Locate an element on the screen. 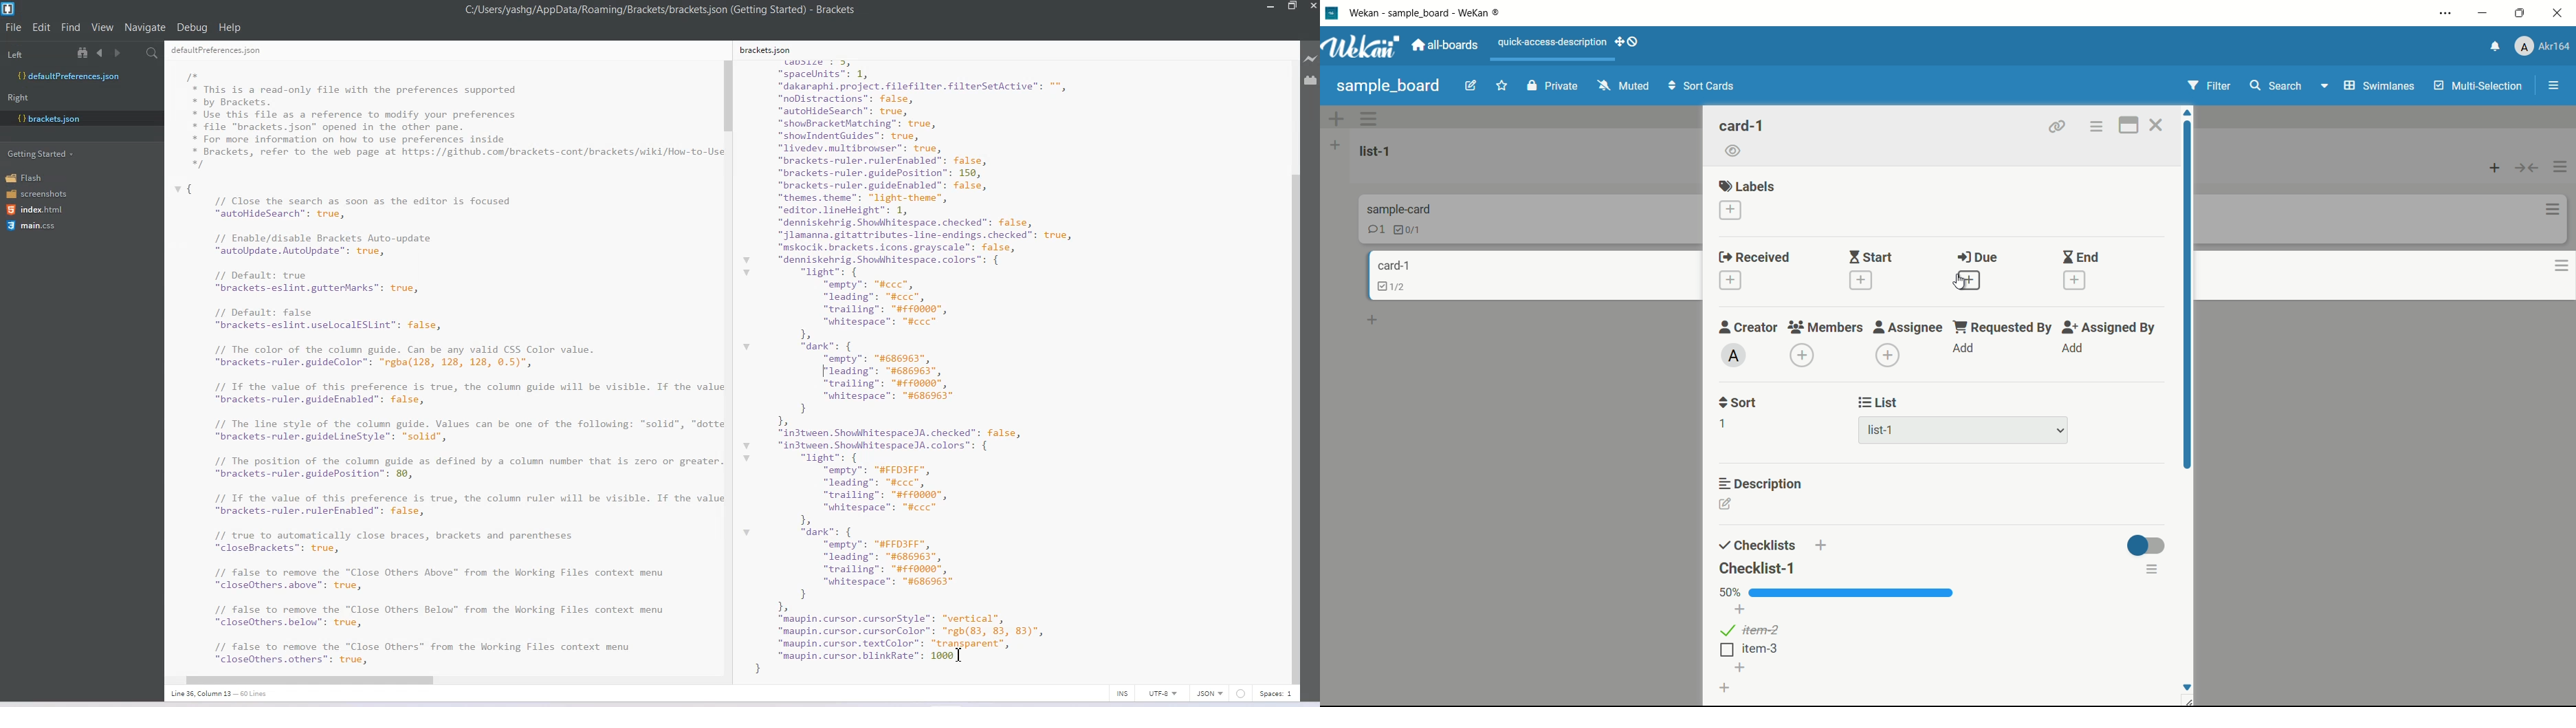 This screenshot has height=728, width=2576. Navigate Backward is located at coordinates (102, 52).